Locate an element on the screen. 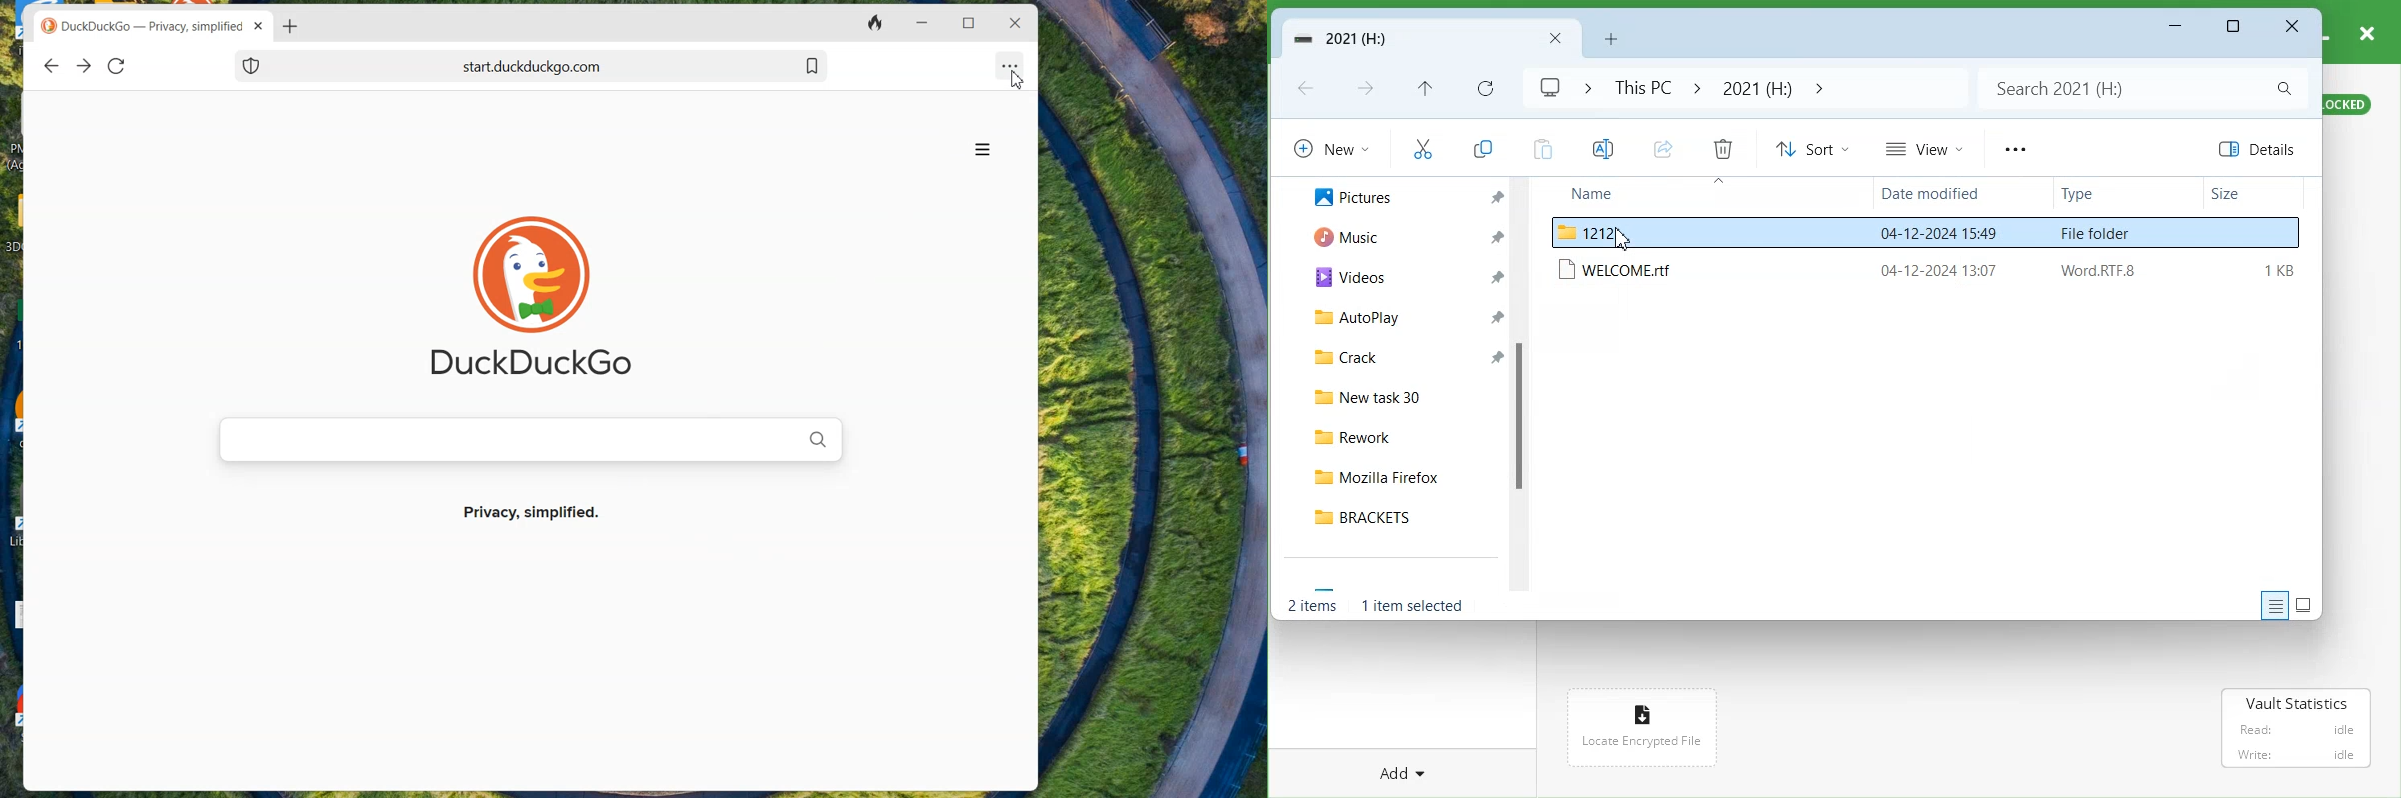  Maximize  is located at coordinates (972, 22).